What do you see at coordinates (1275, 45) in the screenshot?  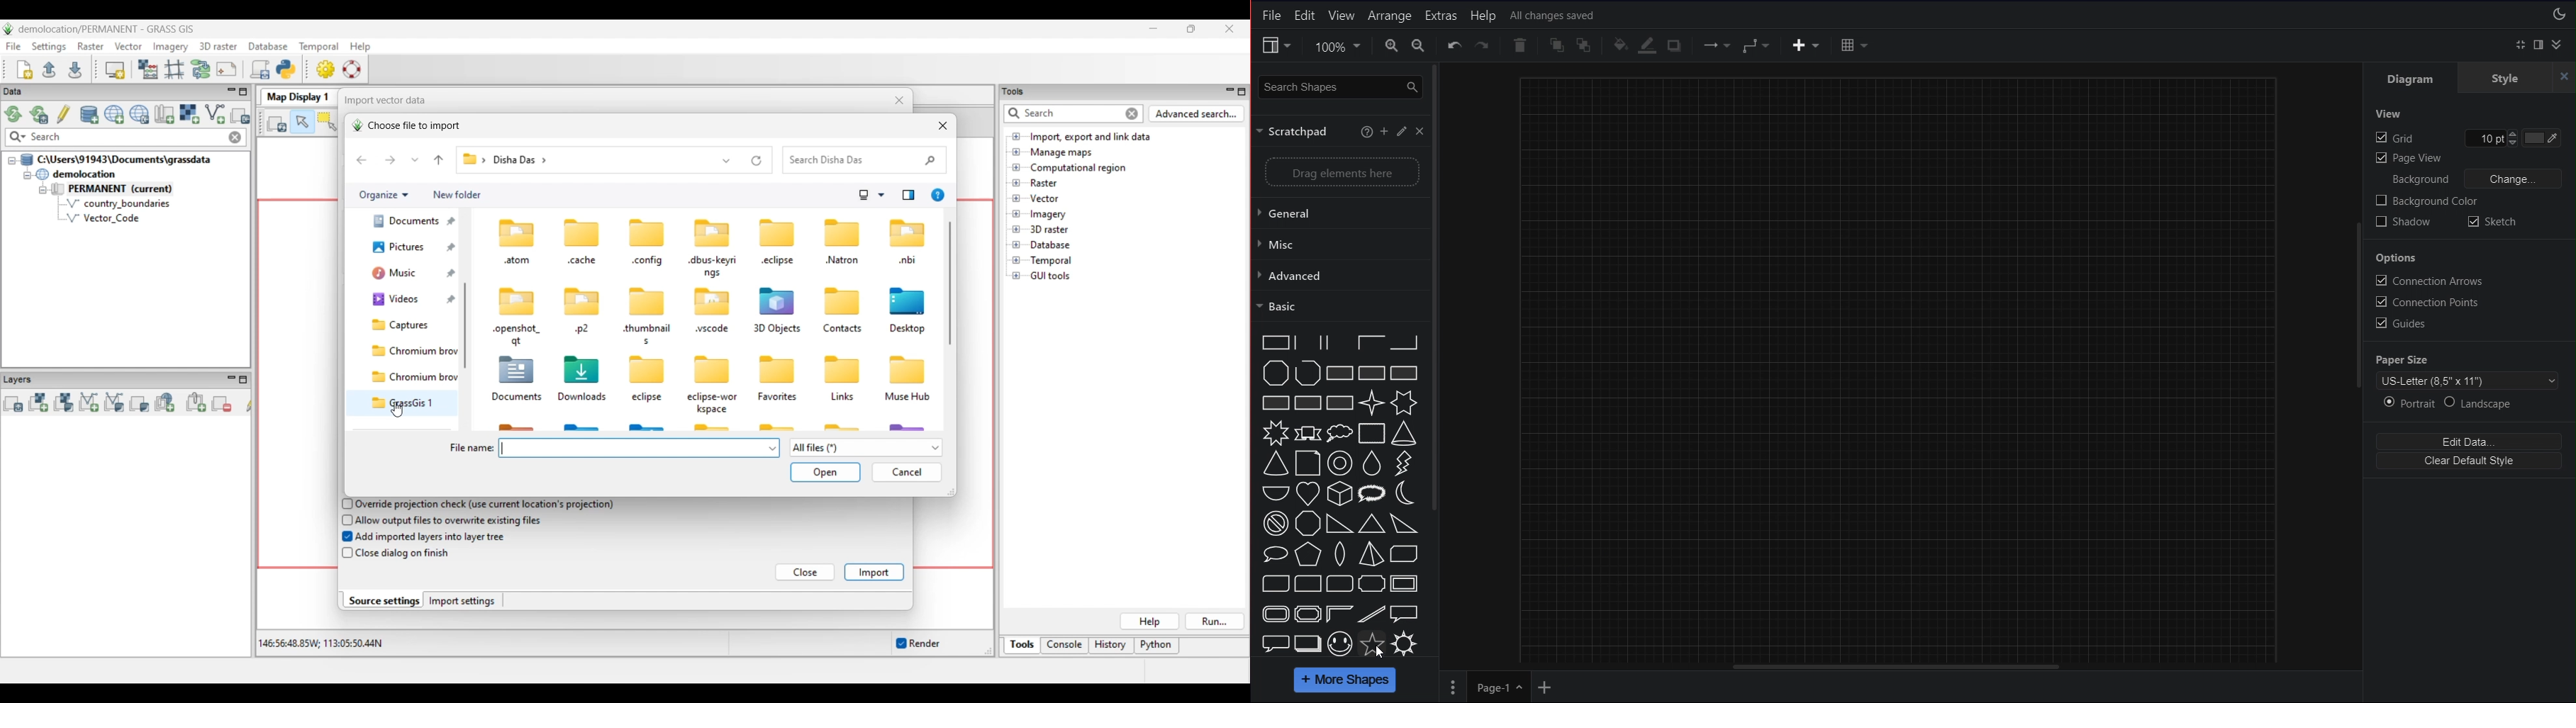 I see `View` at bounding box center [1275, 45].